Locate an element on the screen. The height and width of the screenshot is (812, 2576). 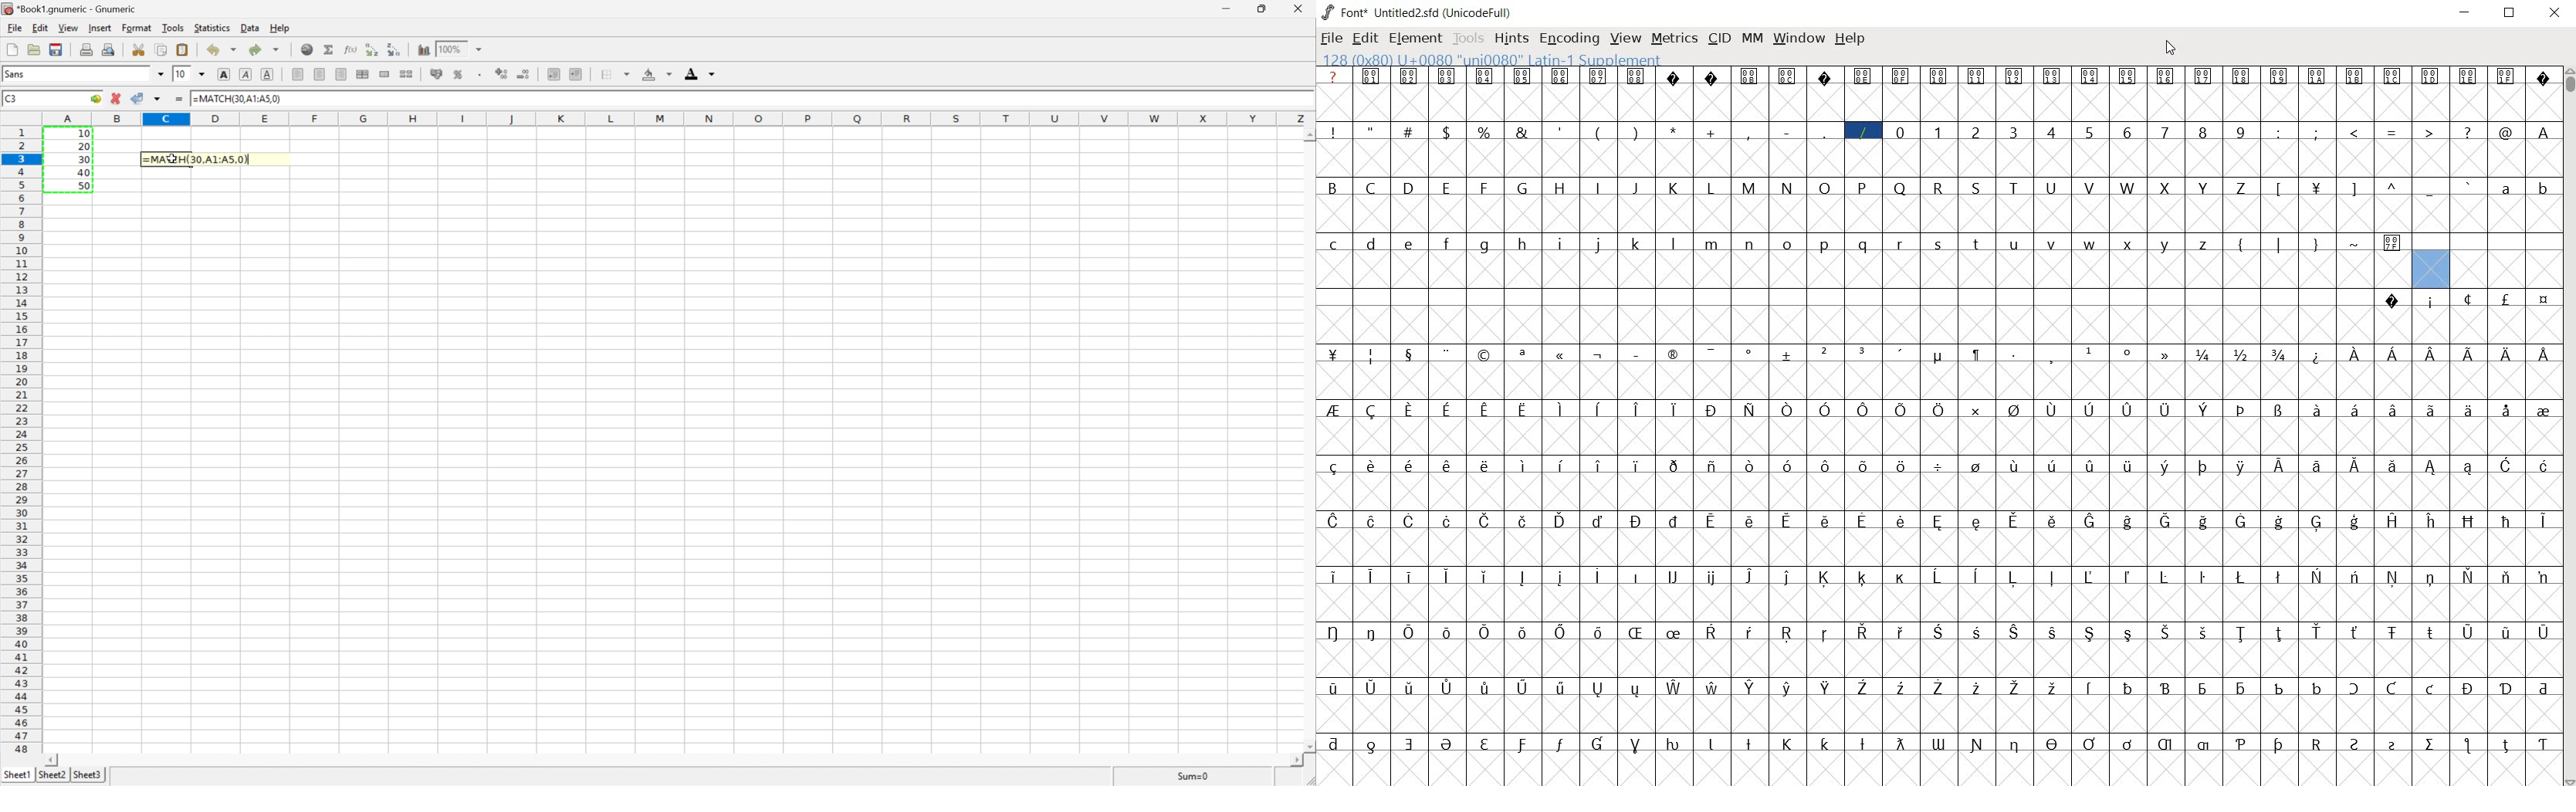
glyph is located at coordinates (1672, 744).